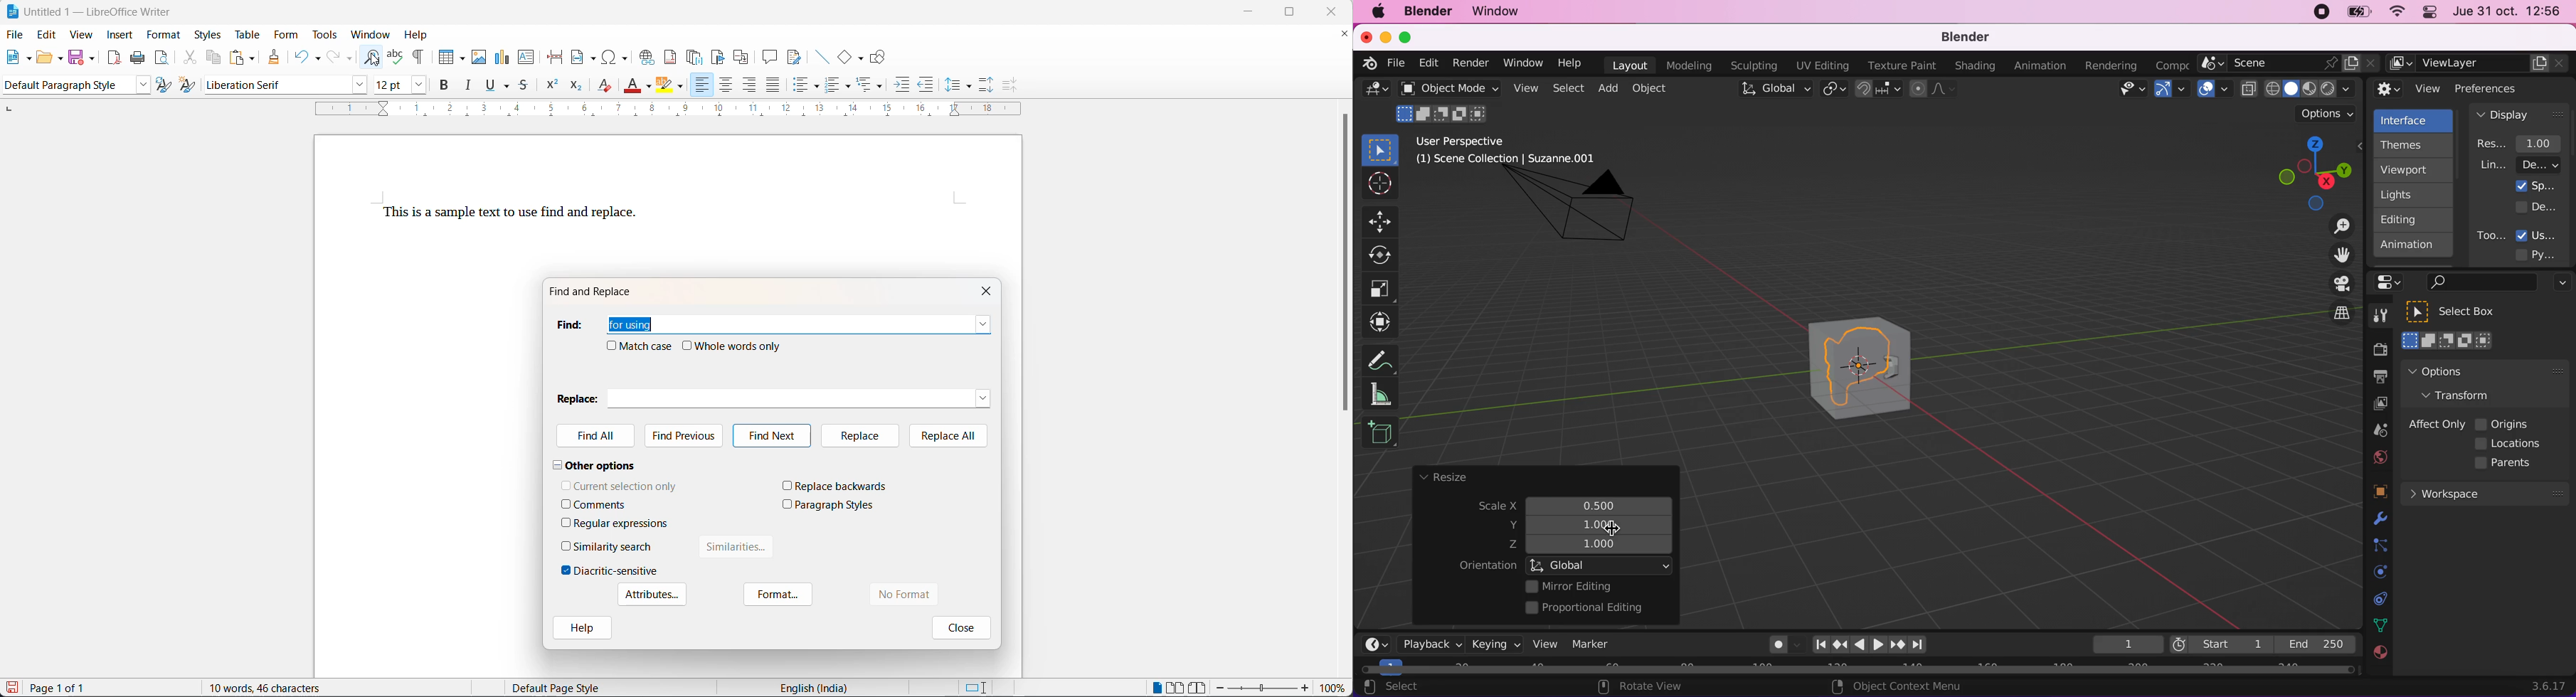 Image resolution: width=2576 pixels, height=700 pixels. Describe the element at coordinates (334, 57) in the screenshot. I see `redo` at that location.